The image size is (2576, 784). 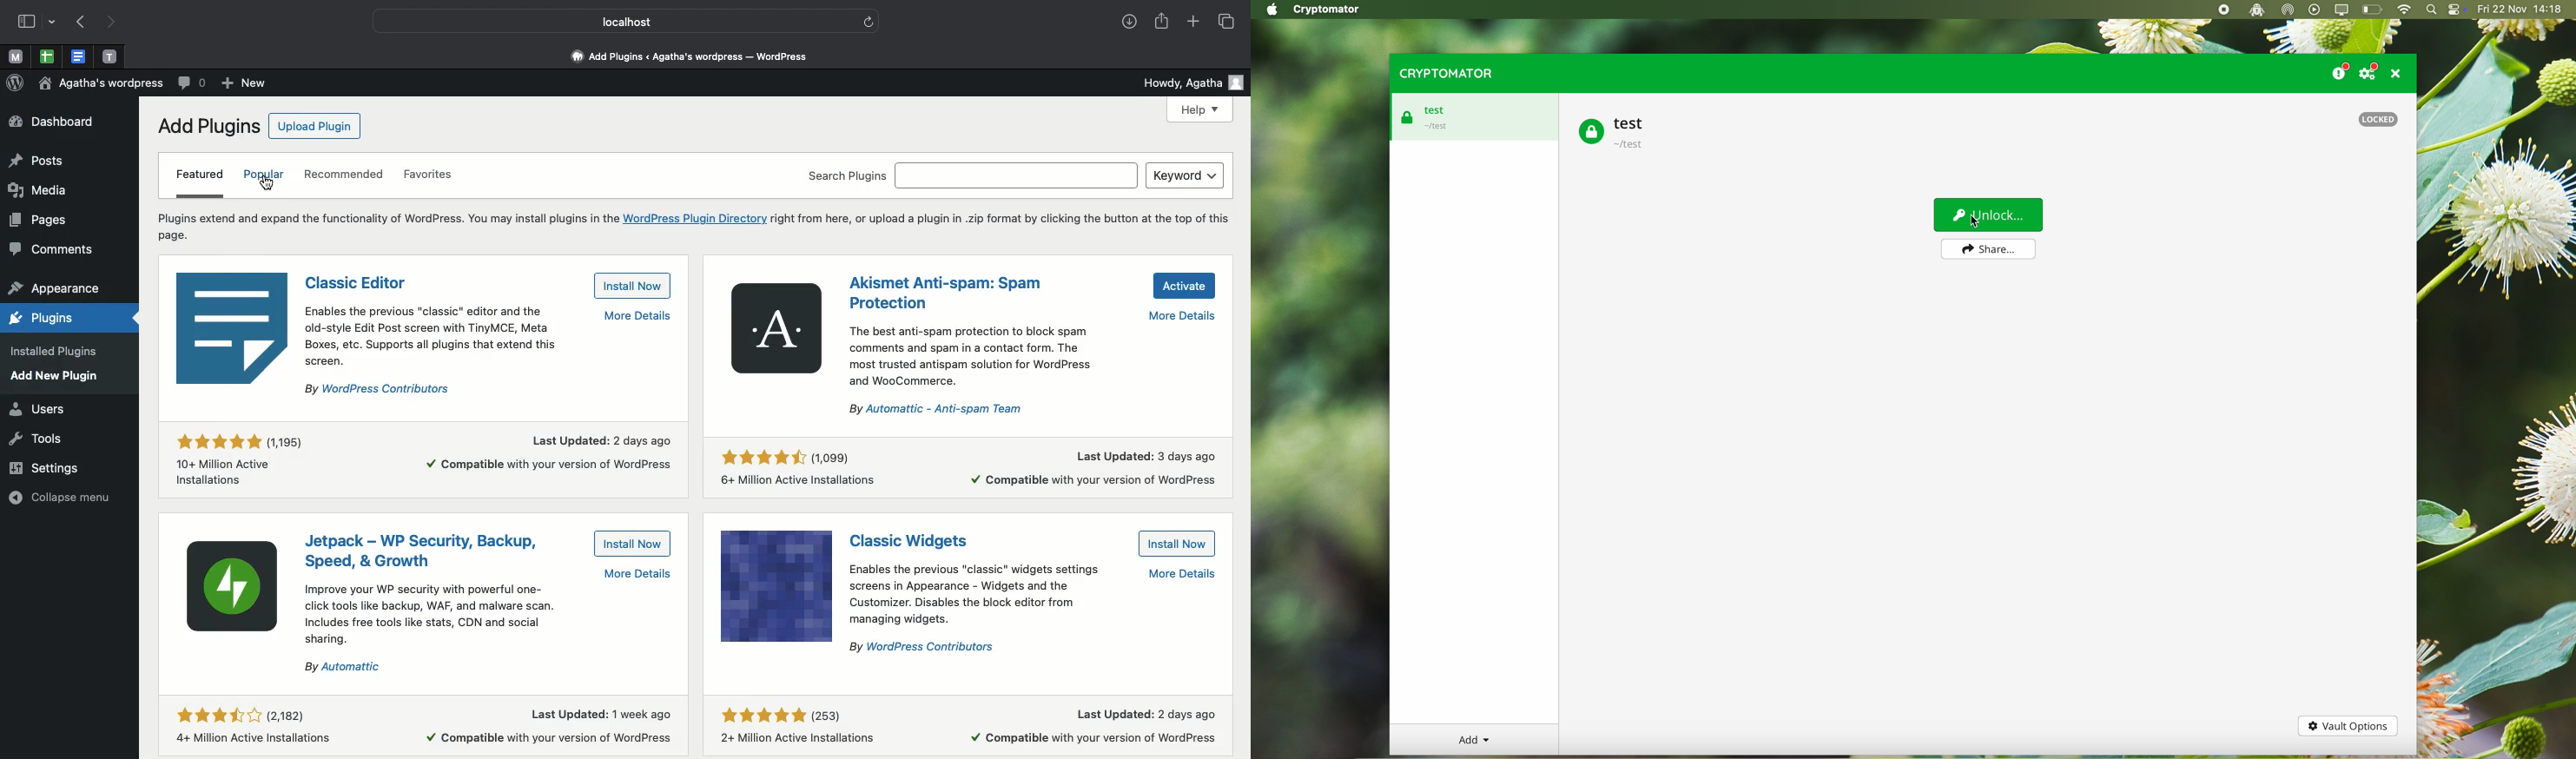 I want to click on Popular, so click(x=268, y=177).